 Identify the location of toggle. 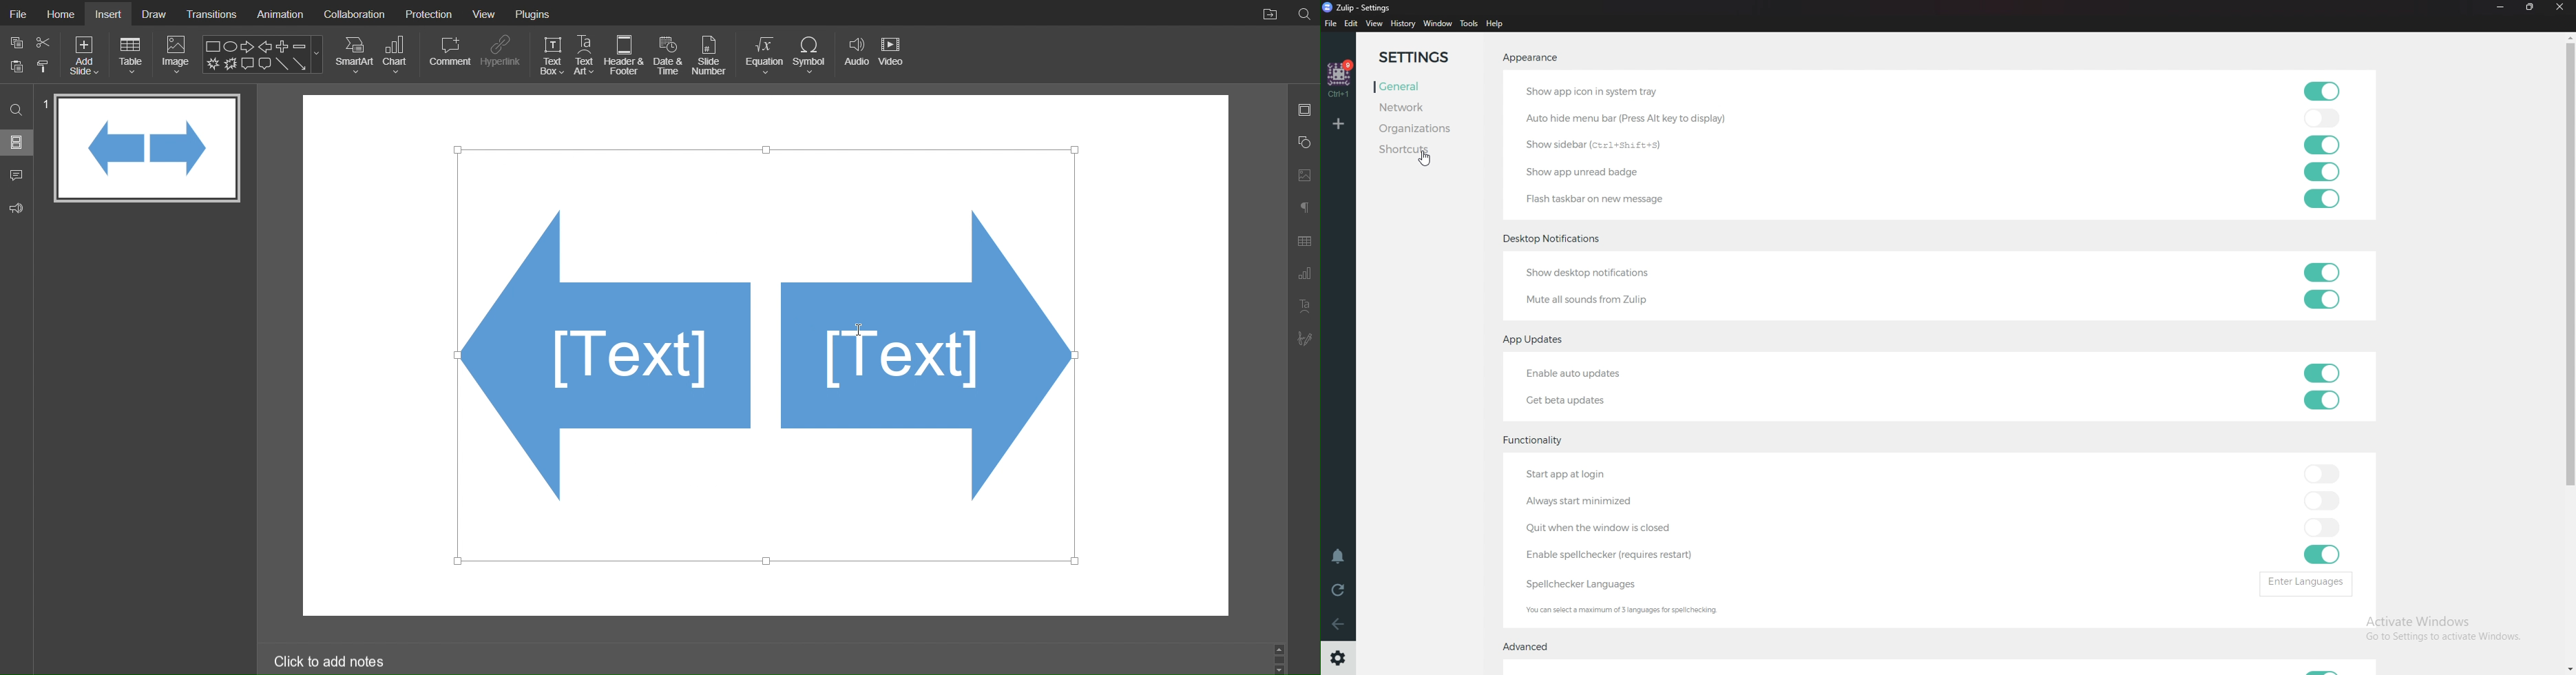
(2322, 473).